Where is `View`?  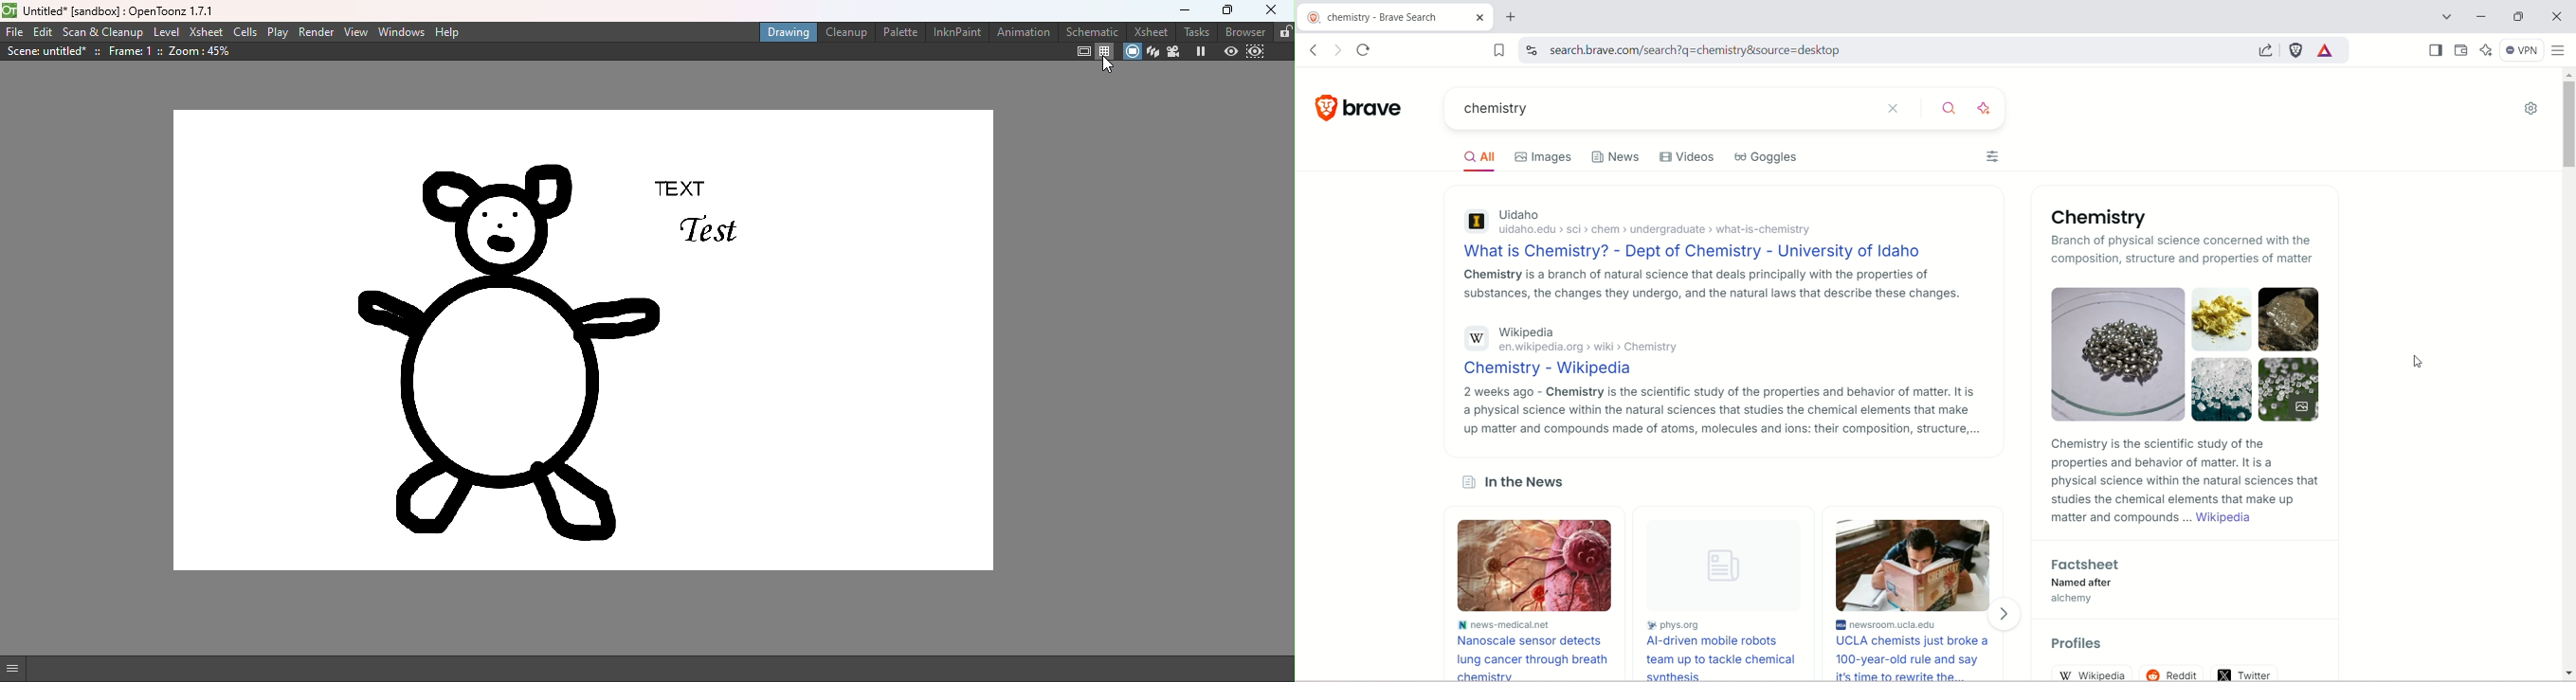 View is located at coordinates (357, 32).